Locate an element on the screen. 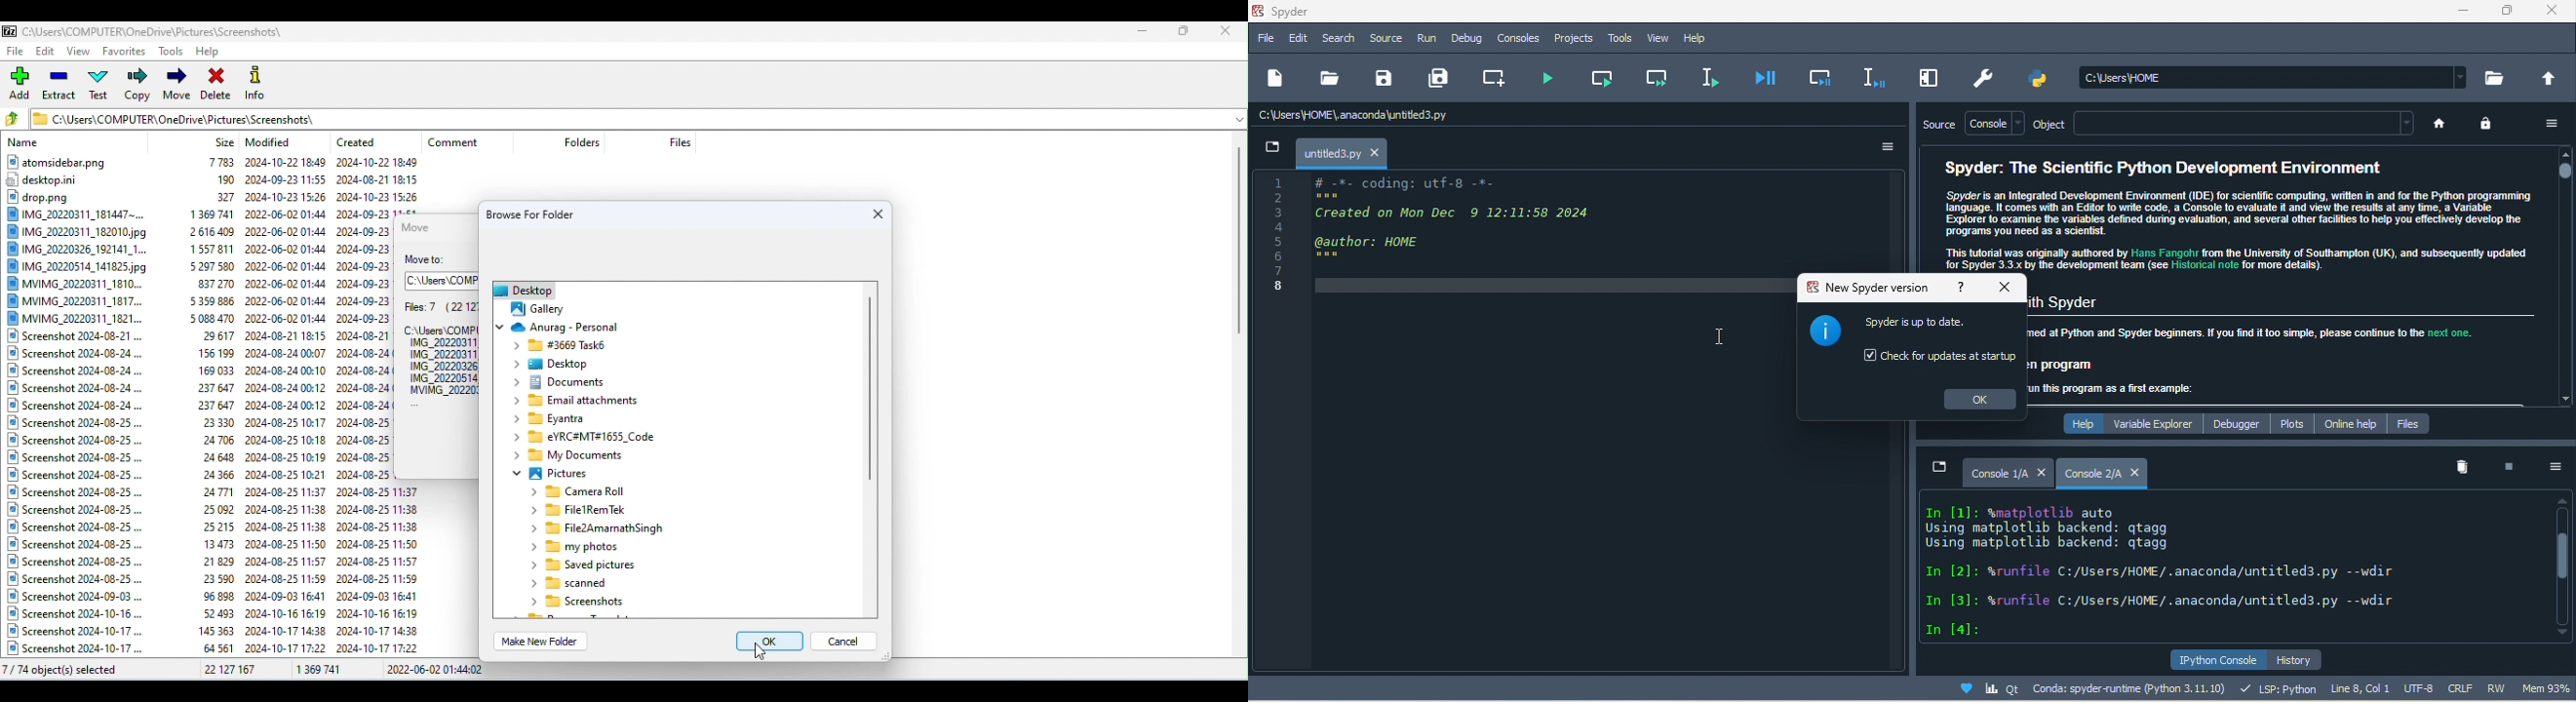 The width and height of the screenshot is (2576, 728). save is located at coordinates (1380, 80).